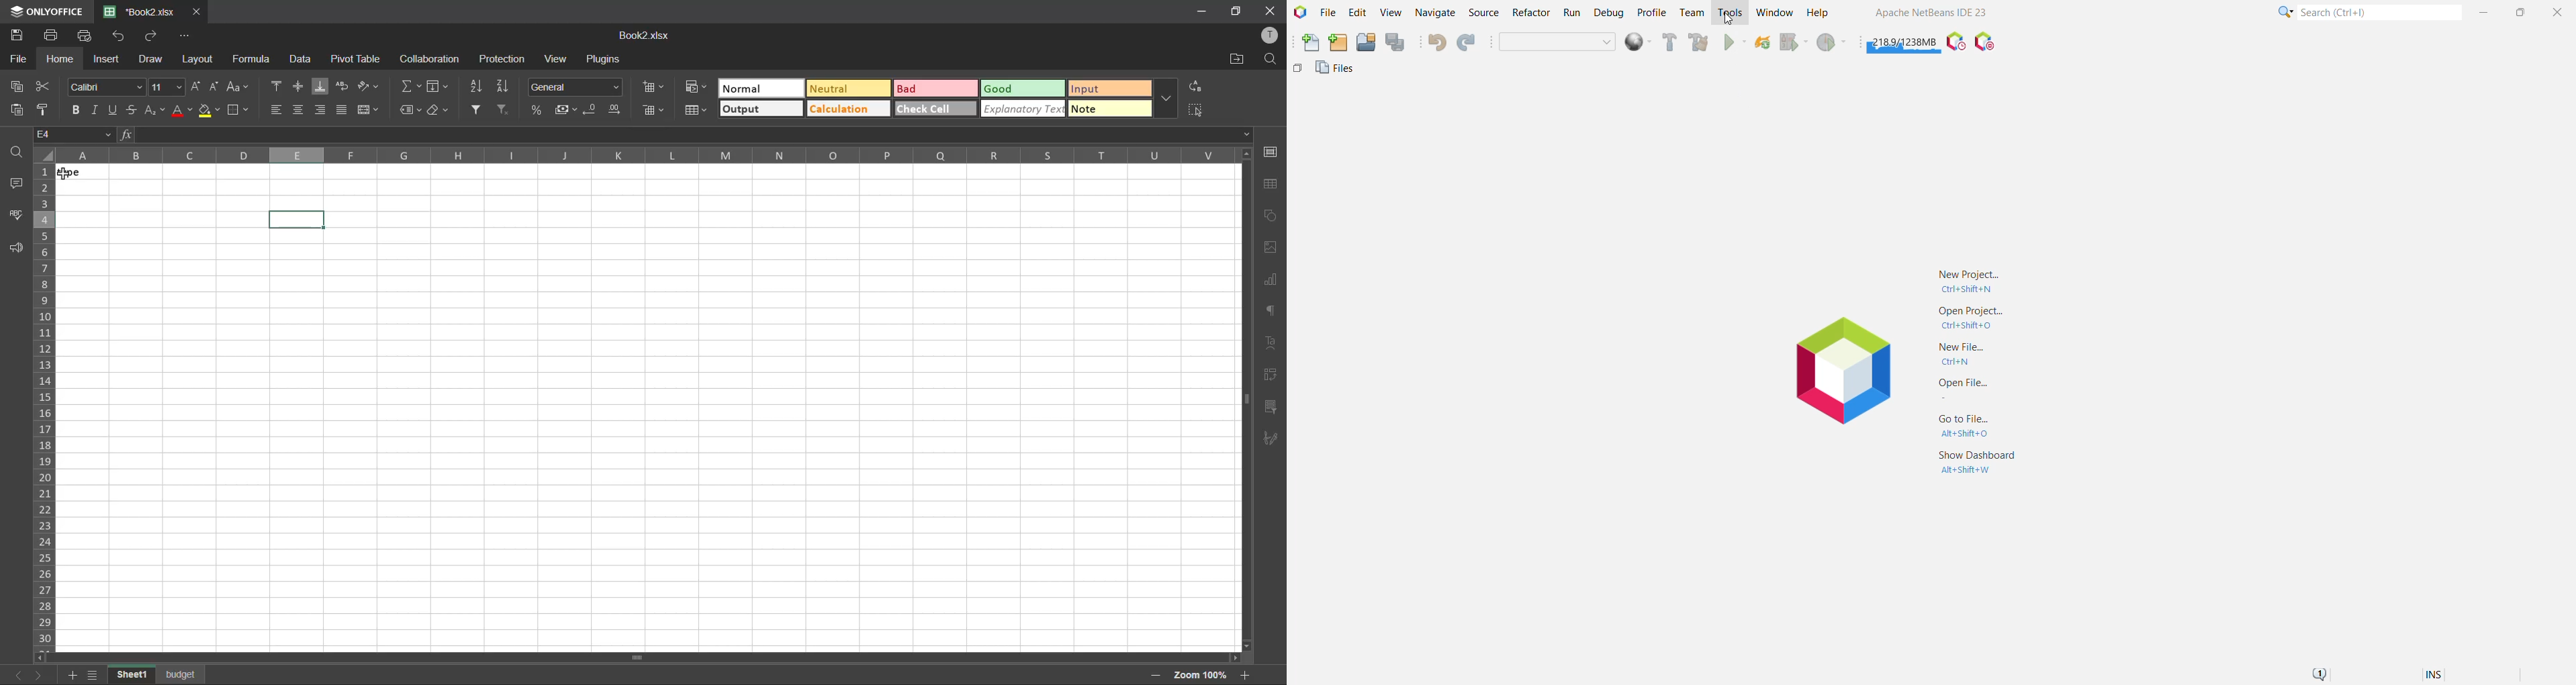 The width and height of the screenshot is (2576, 700). Describe the element at coordinates (1236, 10) in the screenshot. I see `maximize` at that location.